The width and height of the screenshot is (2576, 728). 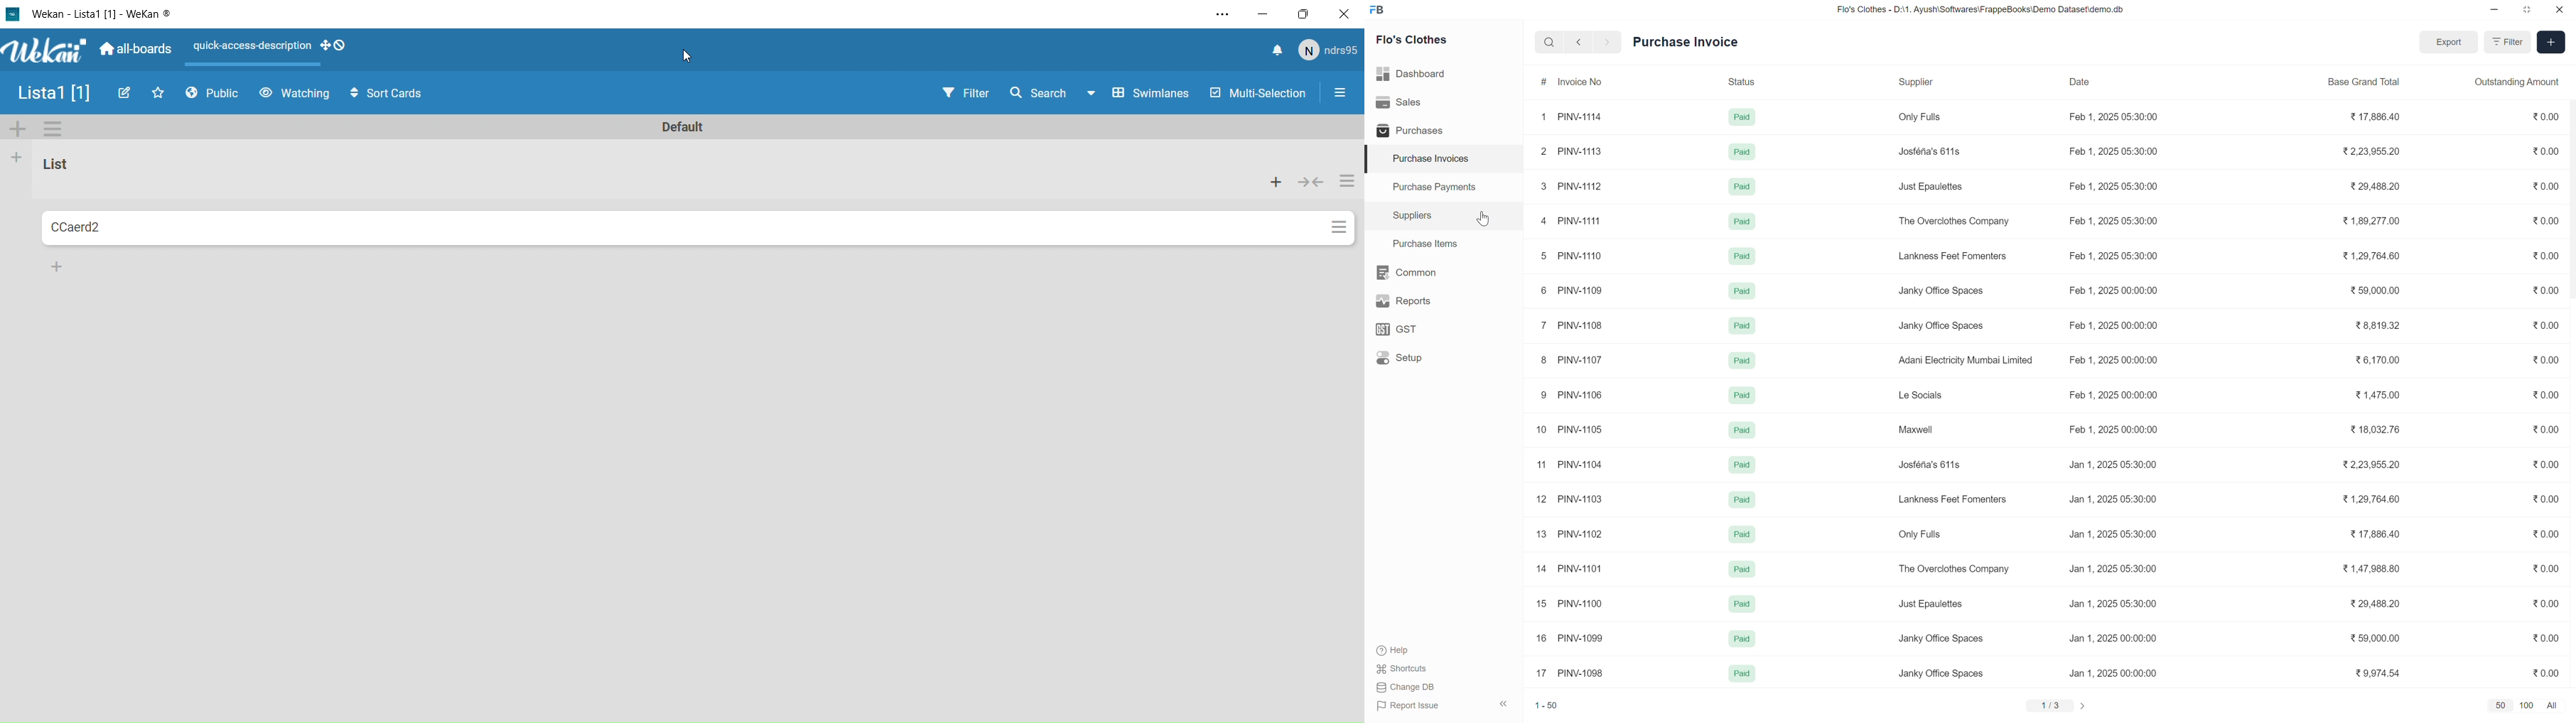 I want to click on 29,488.20, so click(x=2378, y=603).